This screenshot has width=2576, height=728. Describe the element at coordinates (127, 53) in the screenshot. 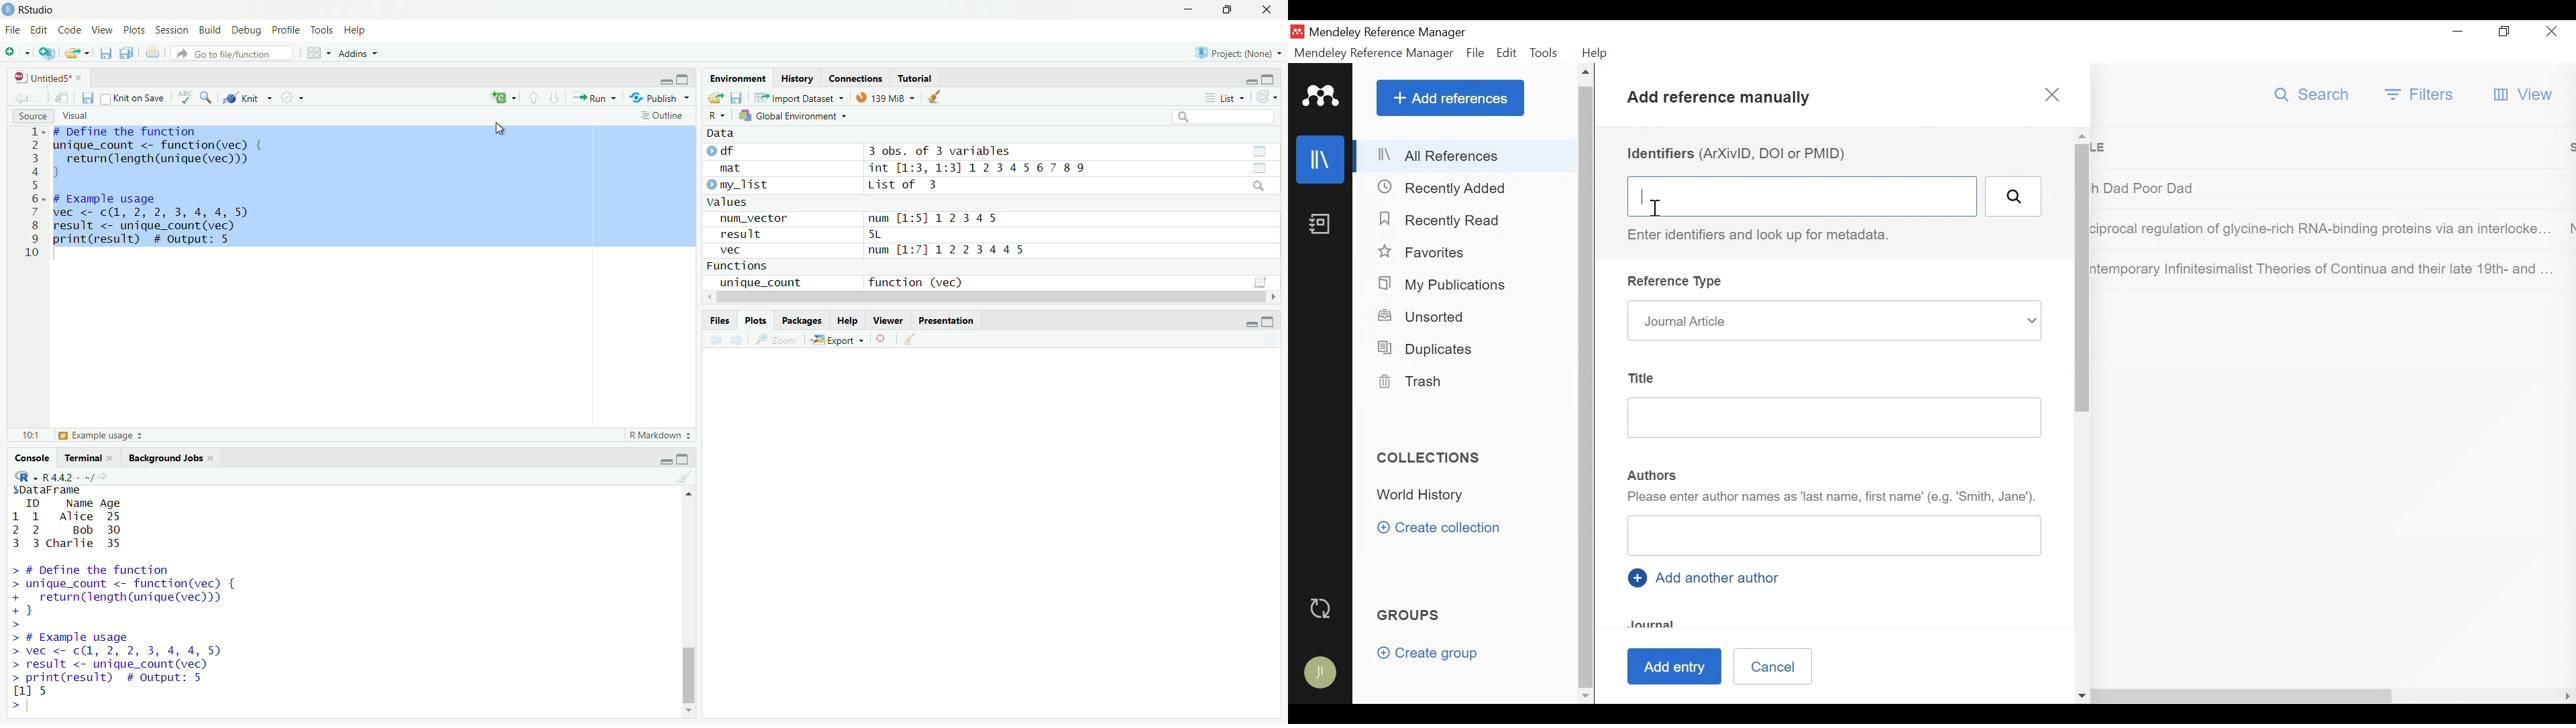

I see `save all` at that location.